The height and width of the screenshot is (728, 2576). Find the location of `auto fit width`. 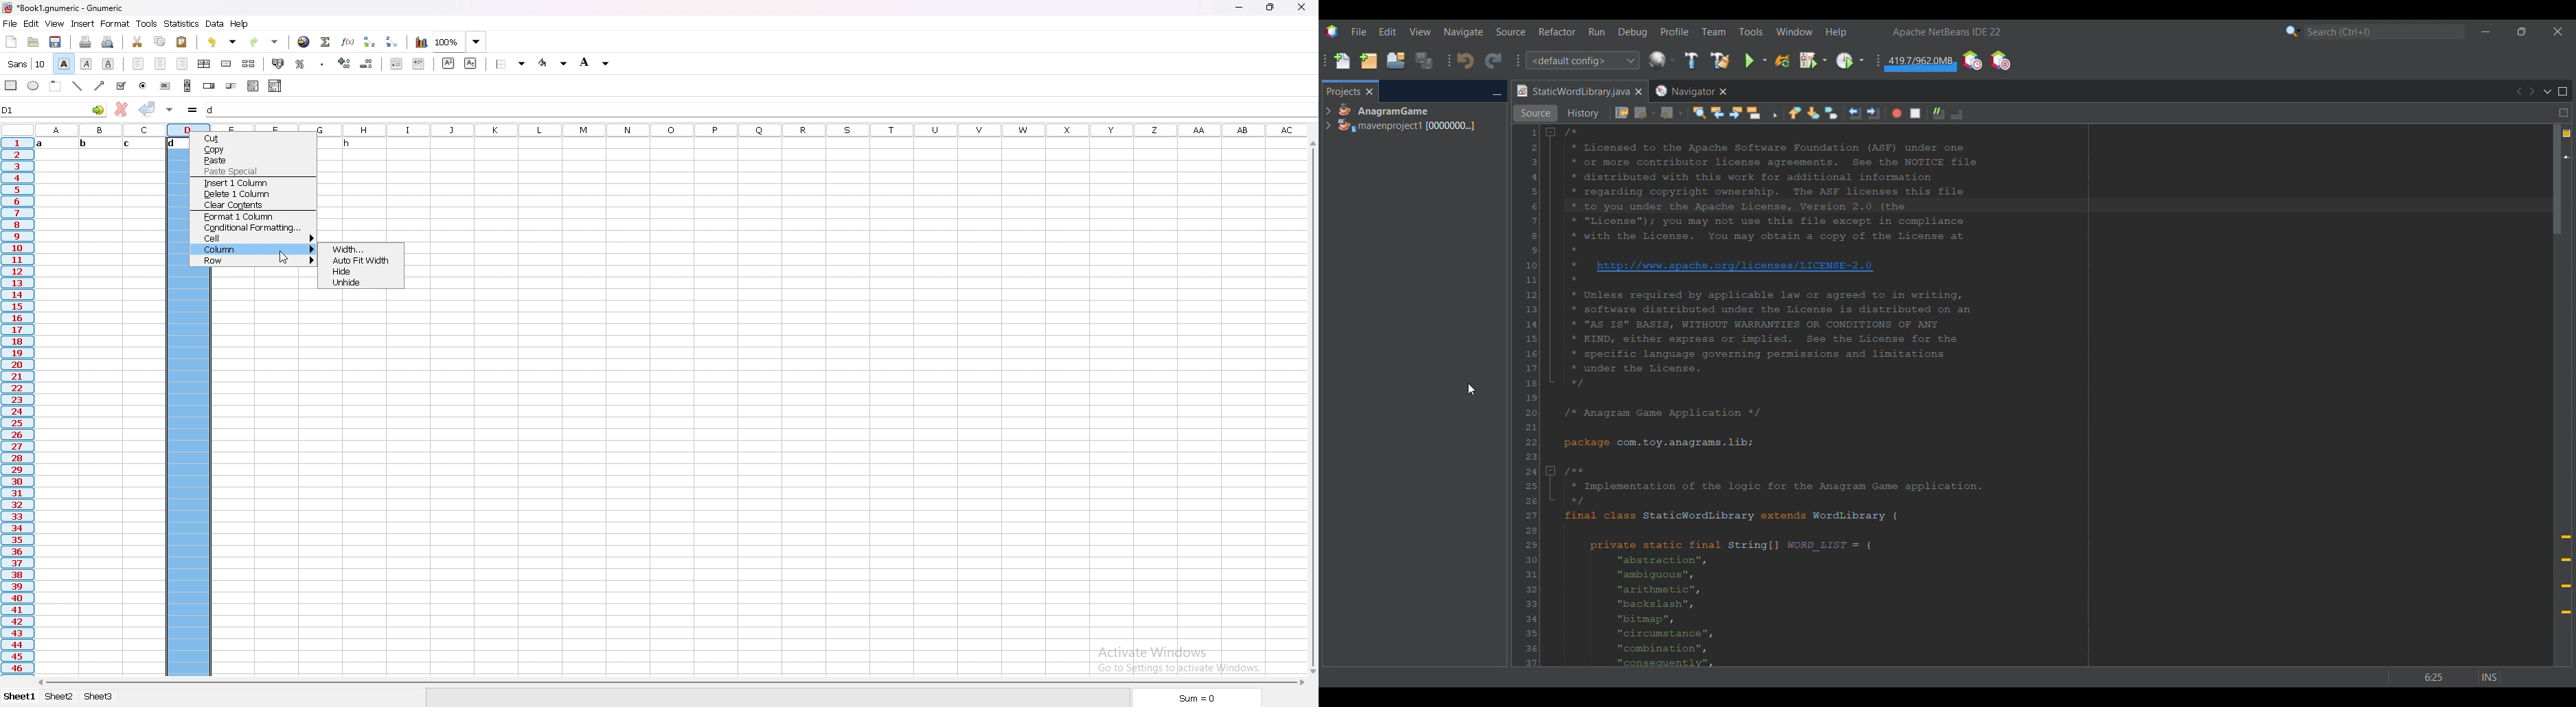

auto fit width is located at coordinates (360, 262).